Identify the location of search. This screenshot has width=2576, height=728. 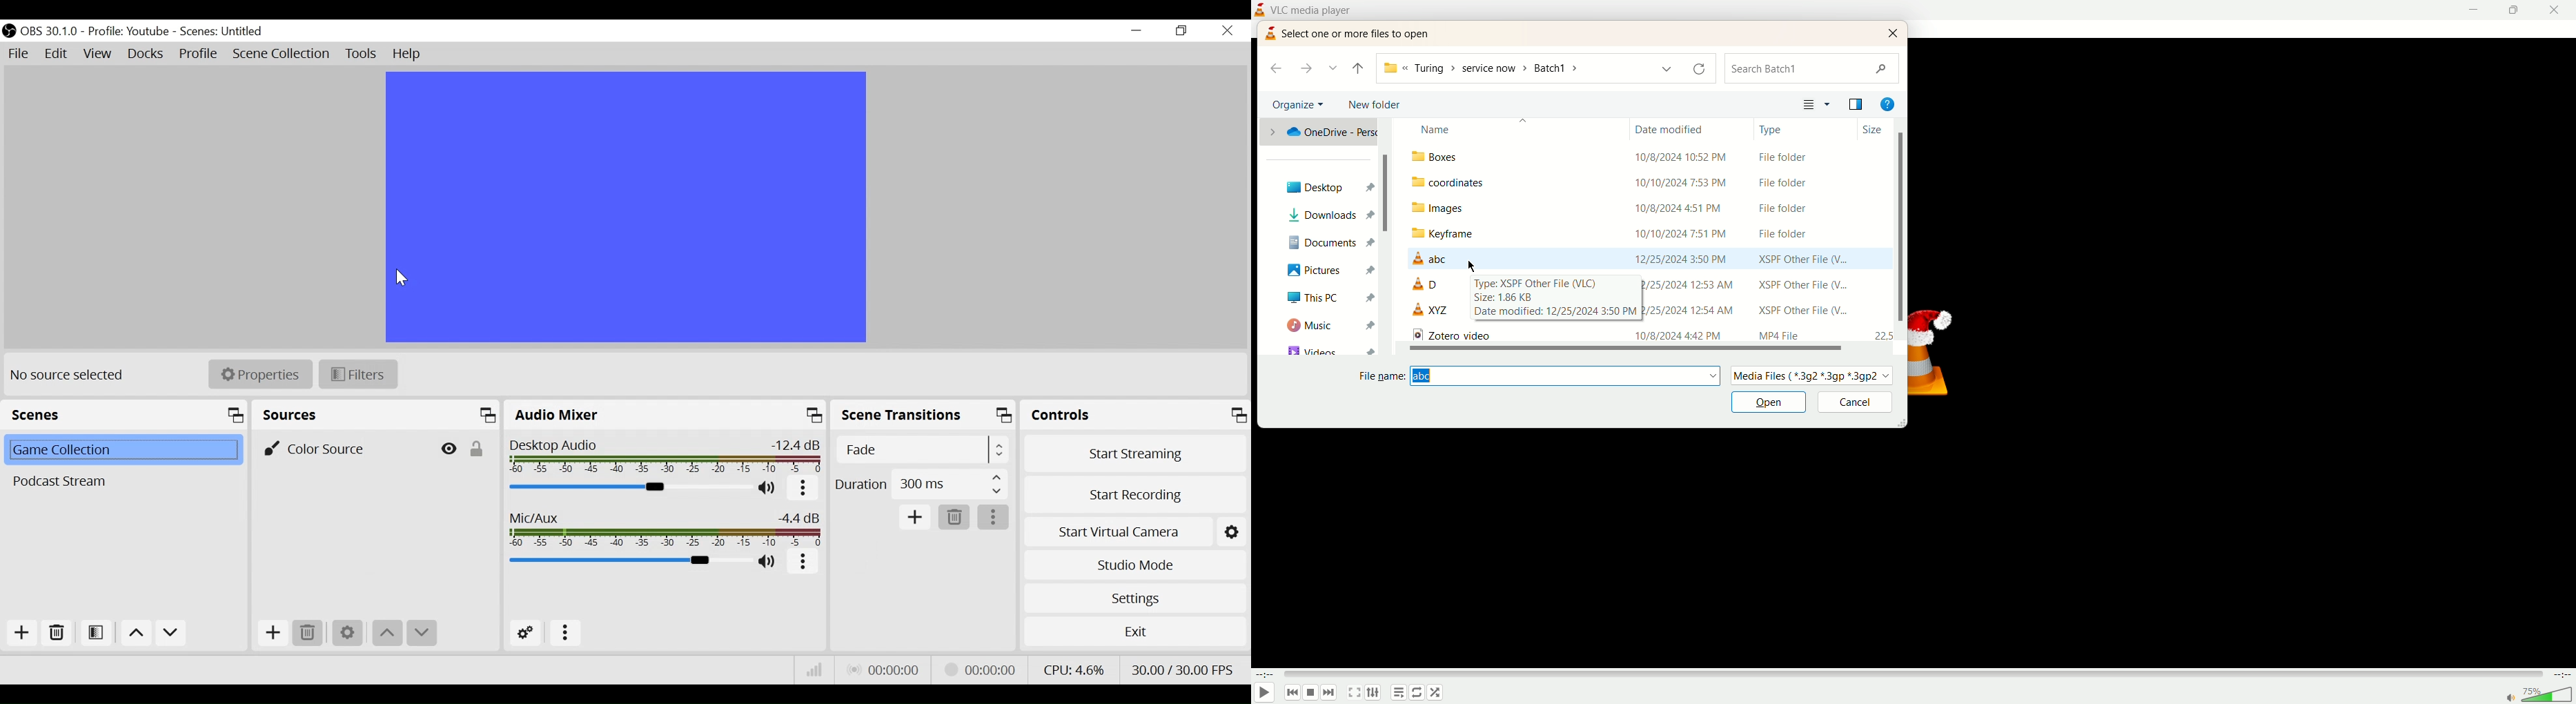
(1813, 67).